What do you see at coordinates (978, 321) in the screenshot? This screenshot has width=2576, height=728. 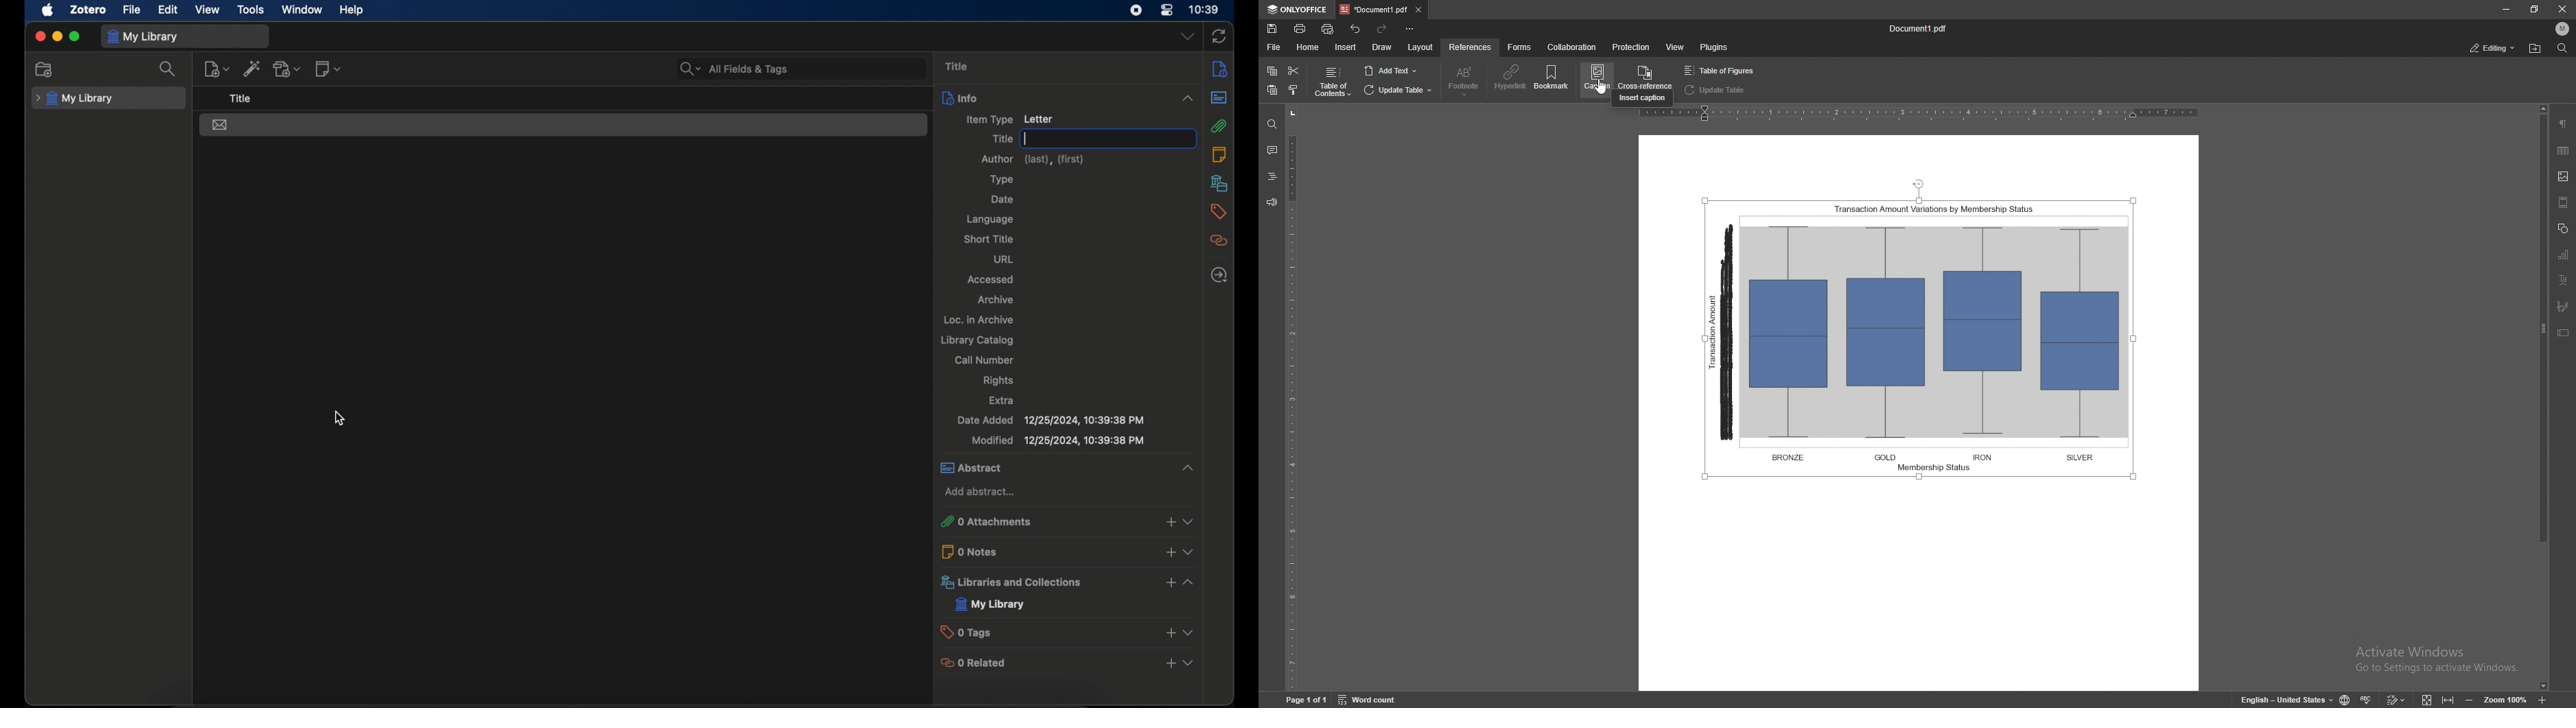 I see `Loc. in archive` at bounding box center [978, 321].